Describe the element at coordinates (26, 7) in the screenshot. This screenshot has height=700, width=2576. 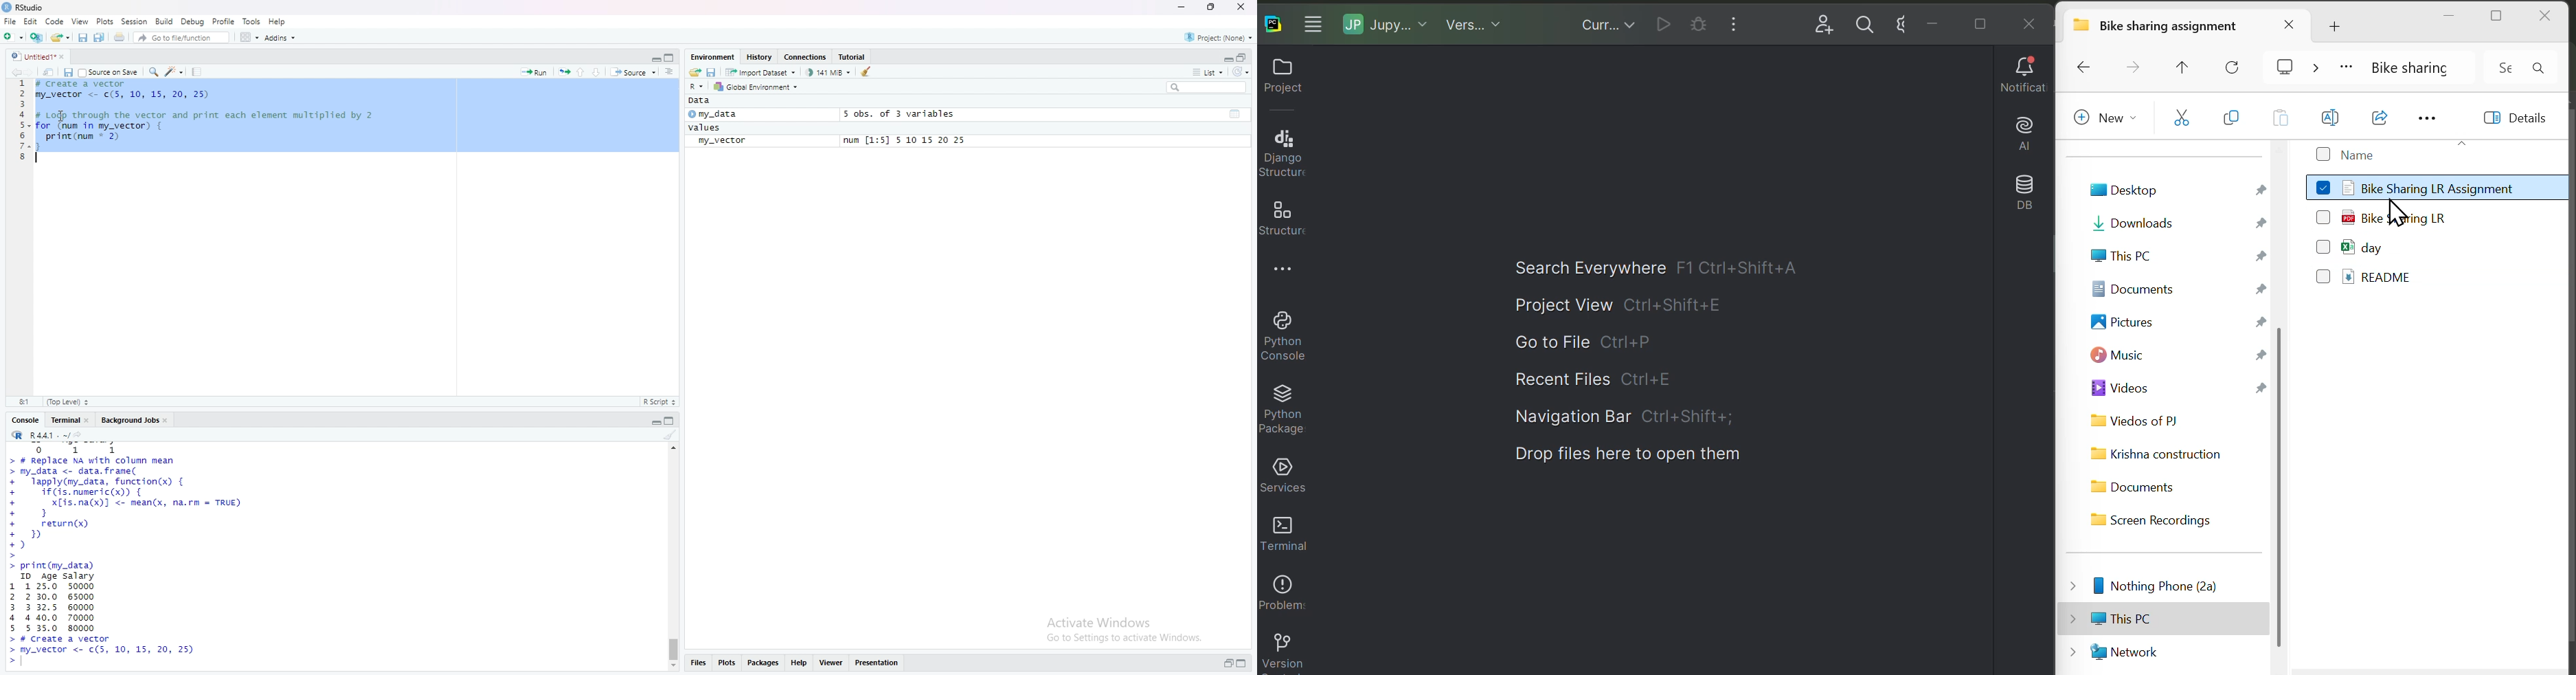
I see `Rstudio` at that location.